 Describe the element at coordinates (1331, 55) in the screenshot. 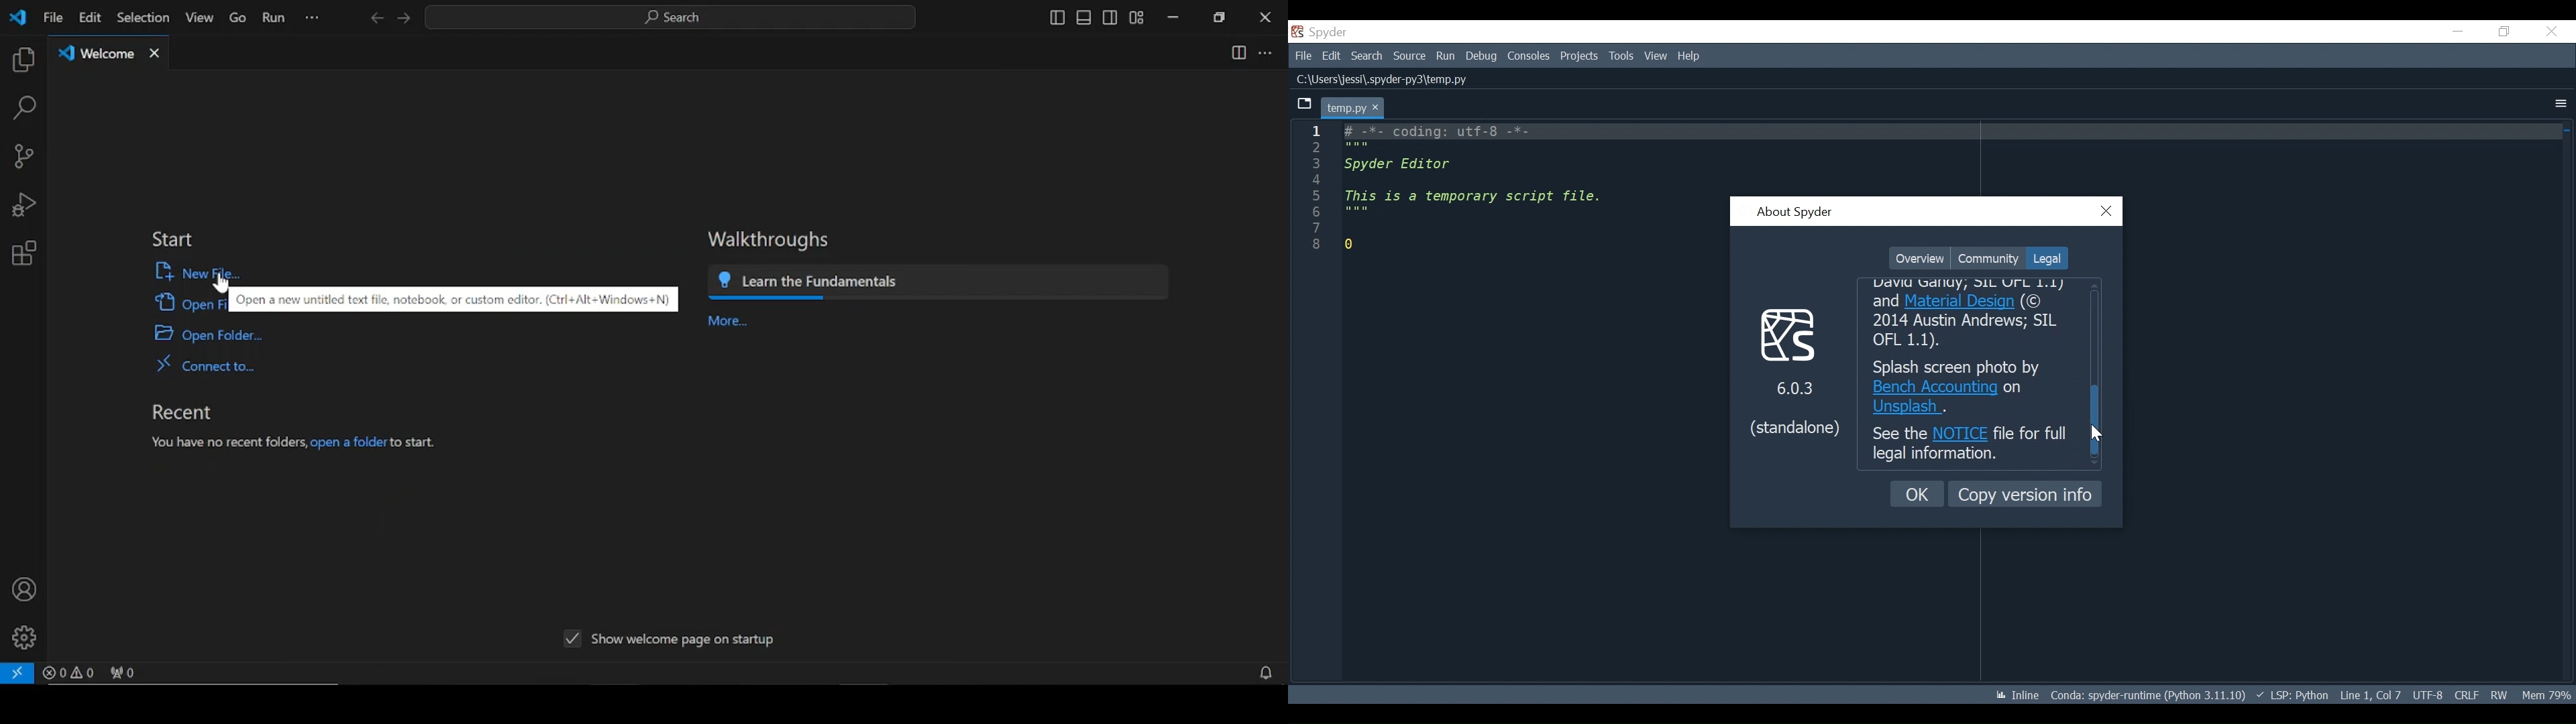

I see `Edit` at that location.